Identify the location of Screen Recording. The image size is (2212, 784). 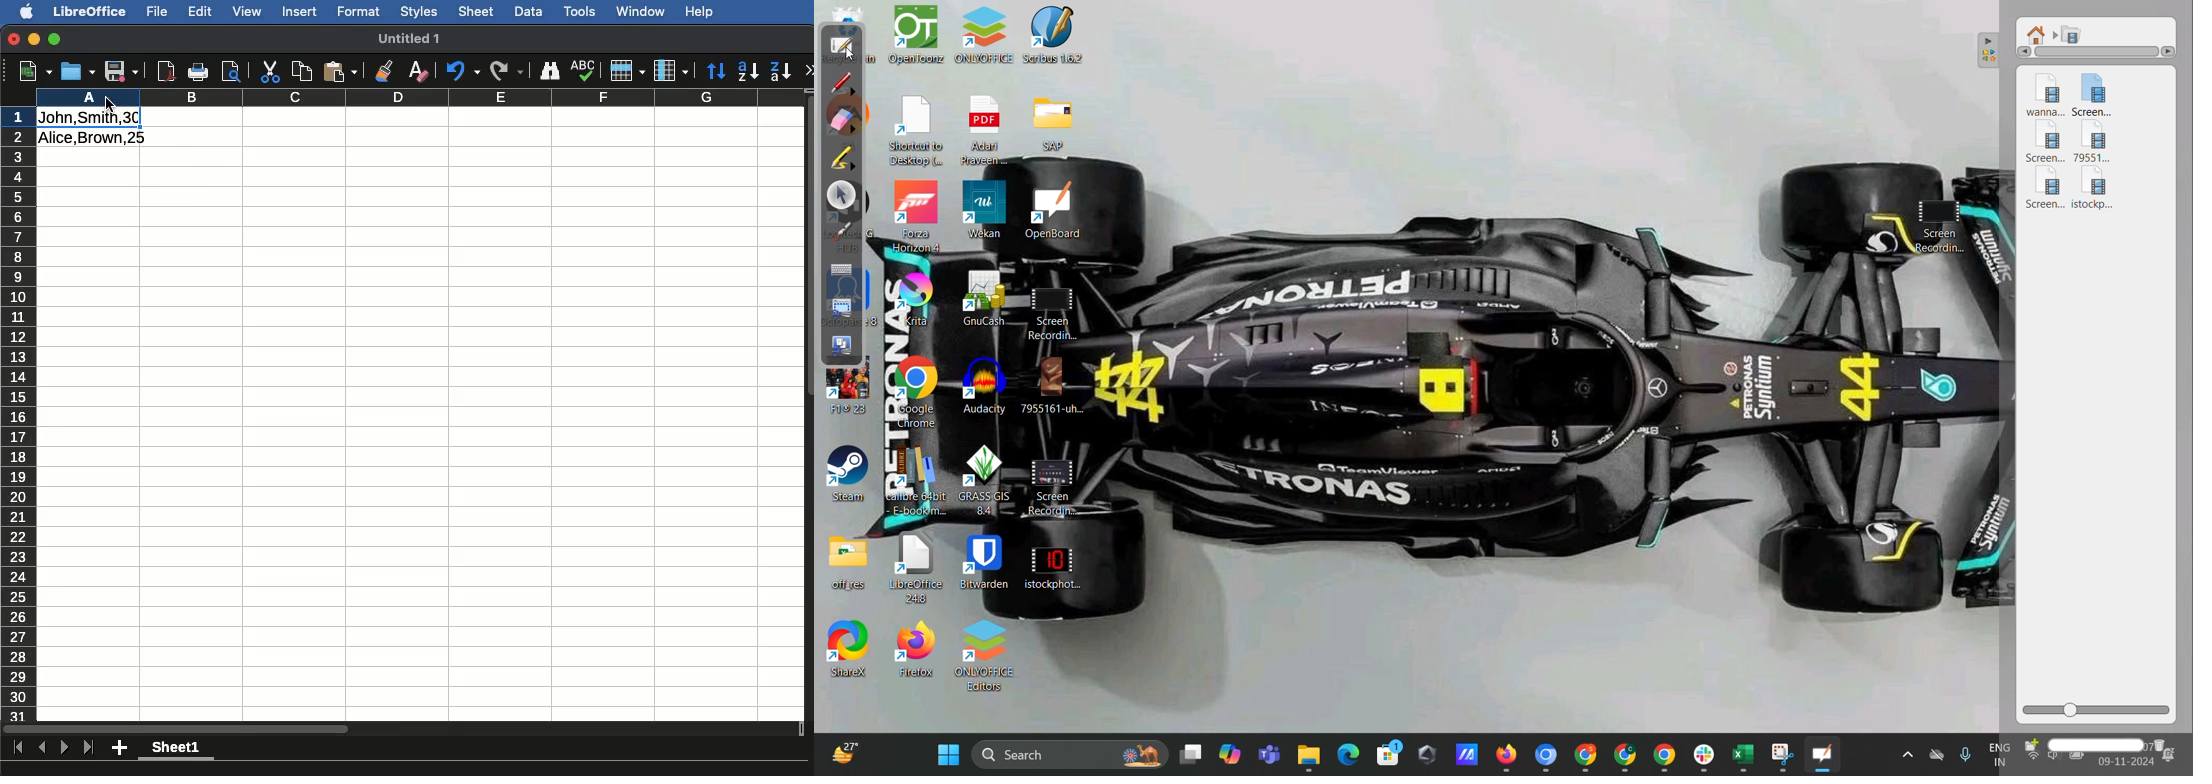
(1940, 229).